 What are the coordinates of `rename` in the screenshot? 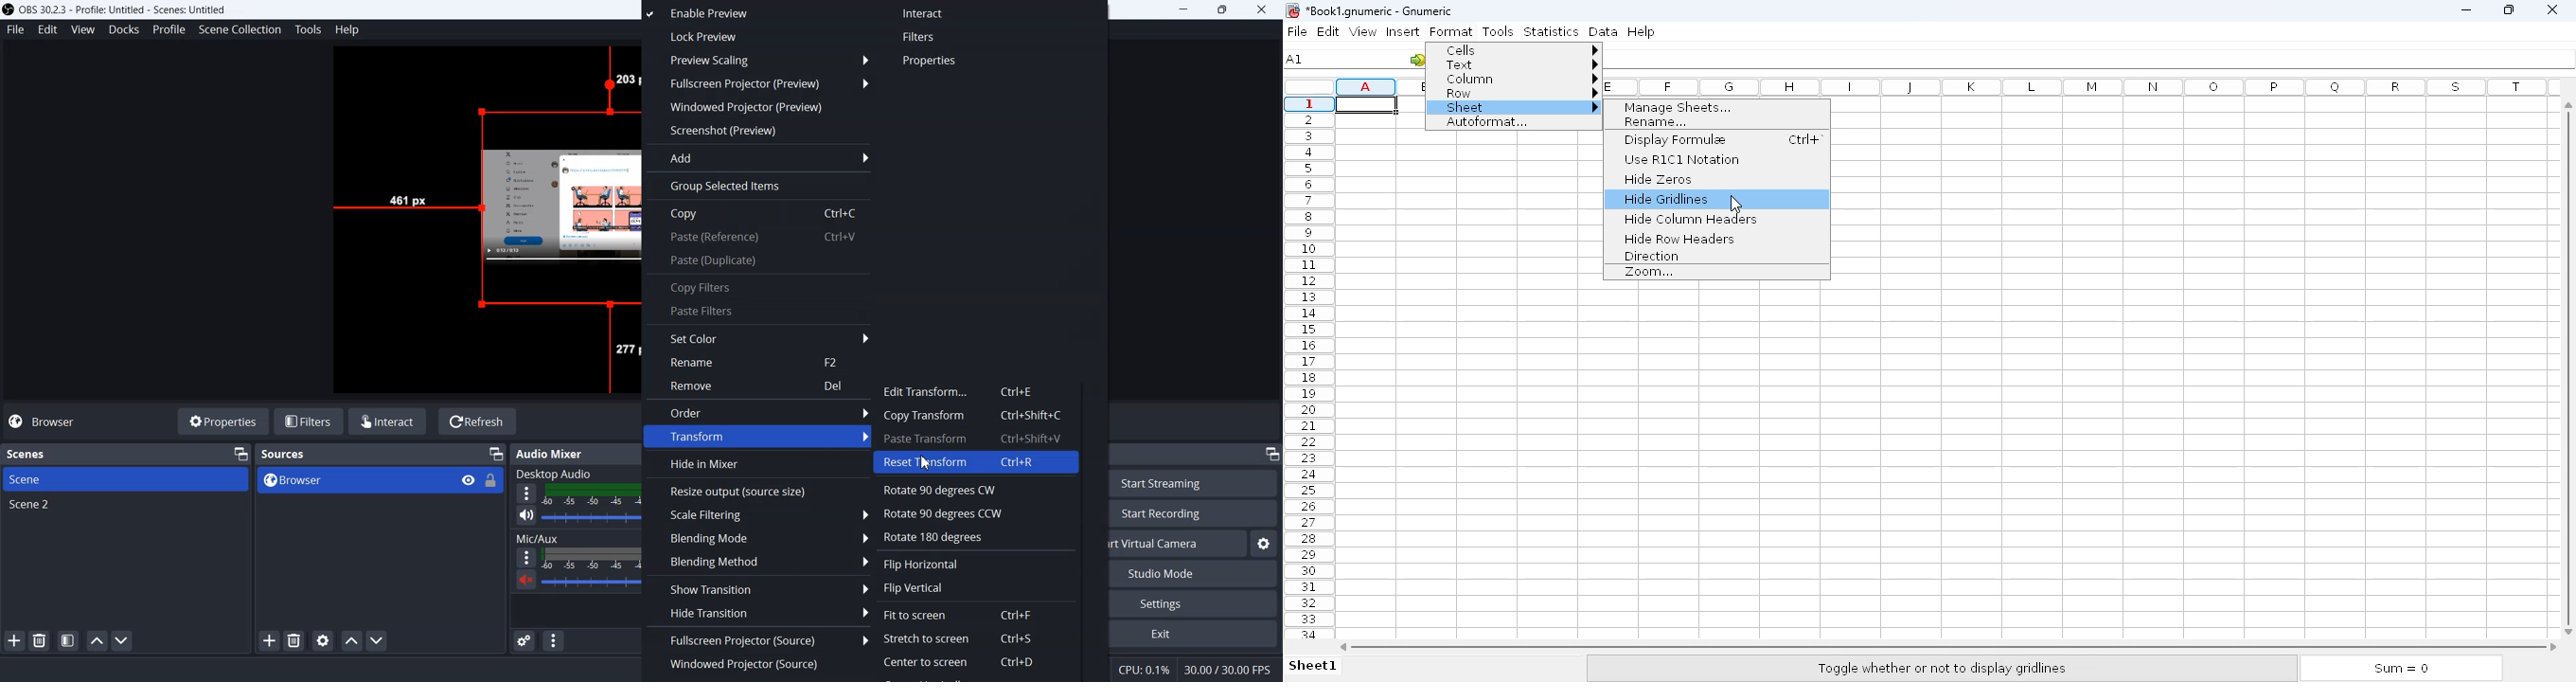 It's located at (1658, 122).